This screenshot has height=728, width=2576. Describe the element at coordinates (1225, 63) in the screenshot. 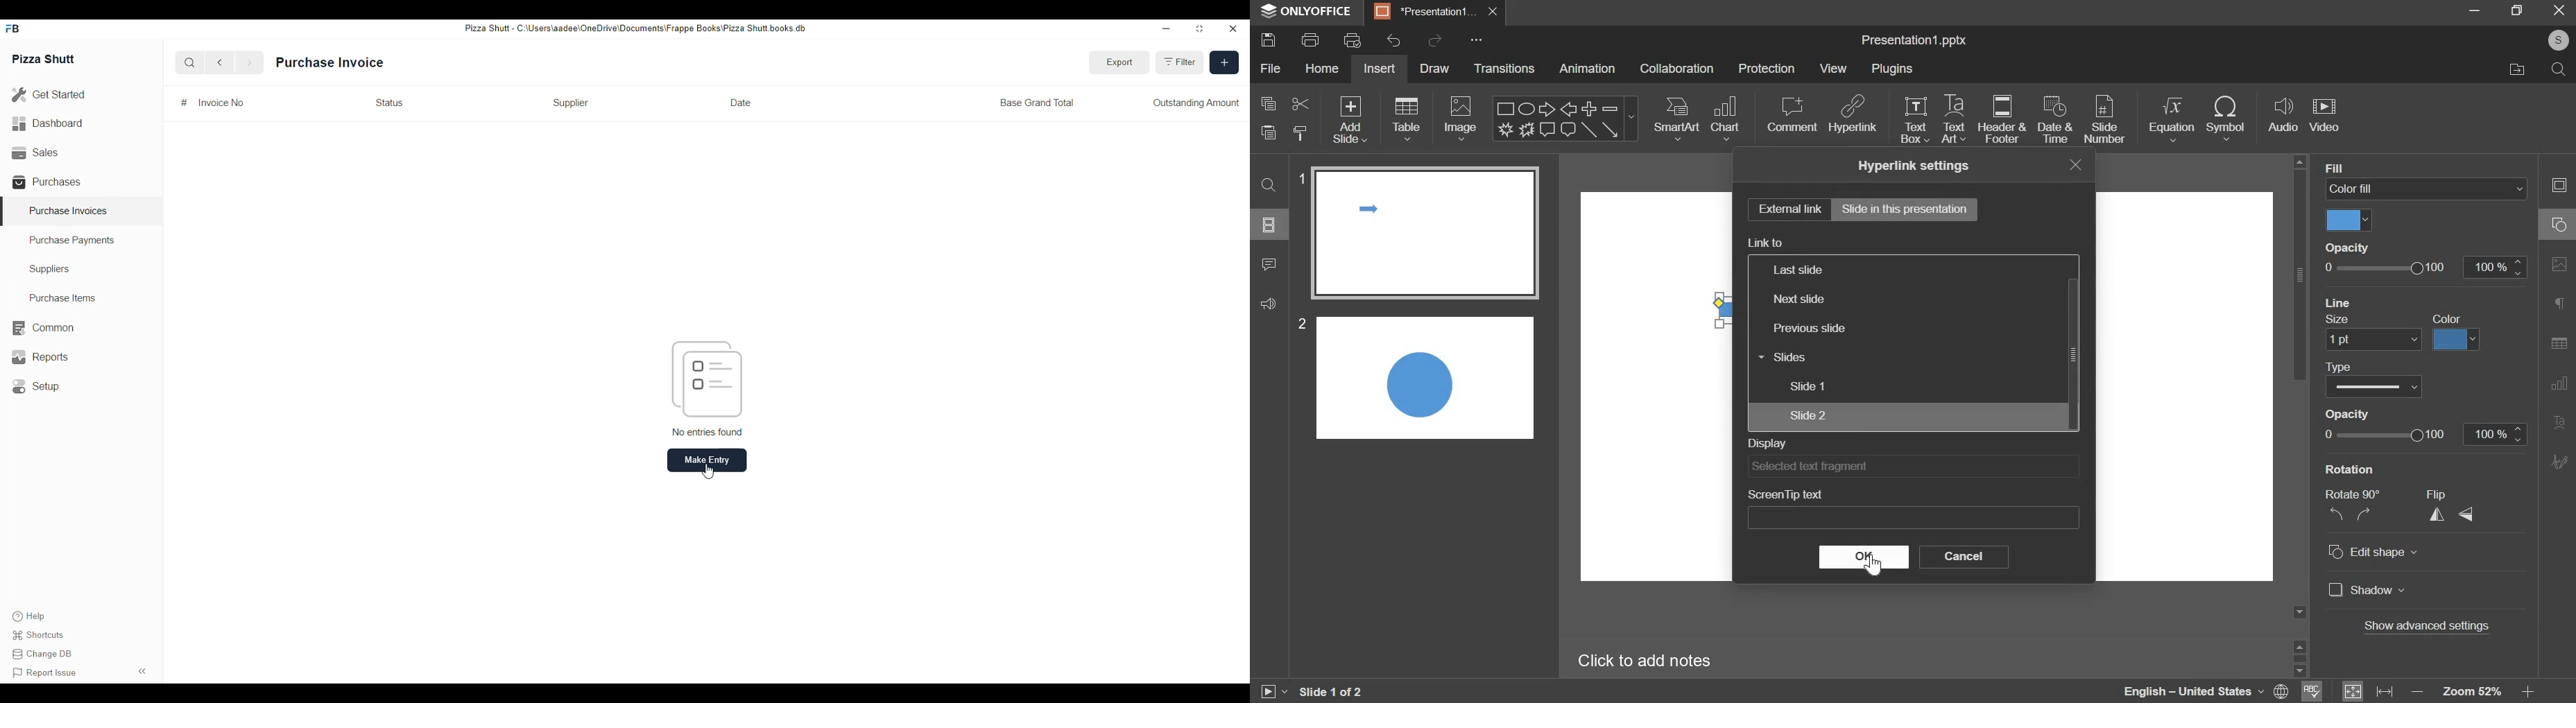

I see `Add` at that location.